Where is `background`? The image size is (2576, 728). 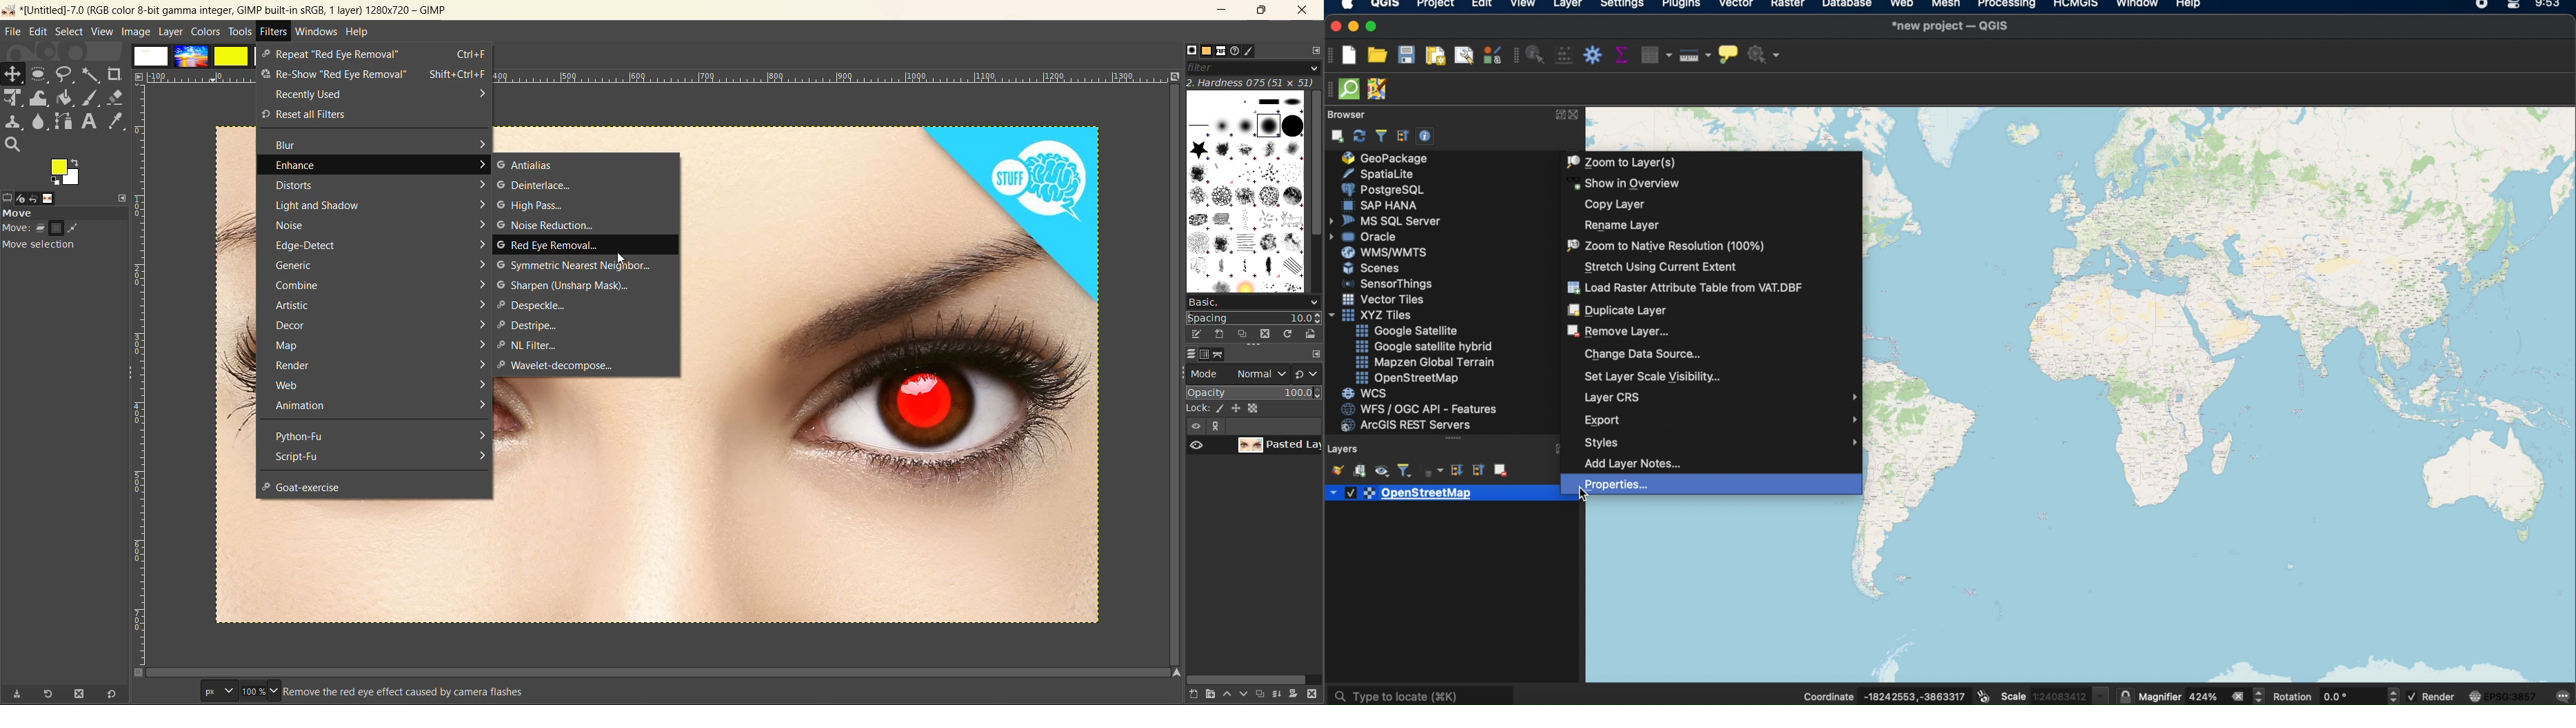
background is located at coordinates (2220, 396).